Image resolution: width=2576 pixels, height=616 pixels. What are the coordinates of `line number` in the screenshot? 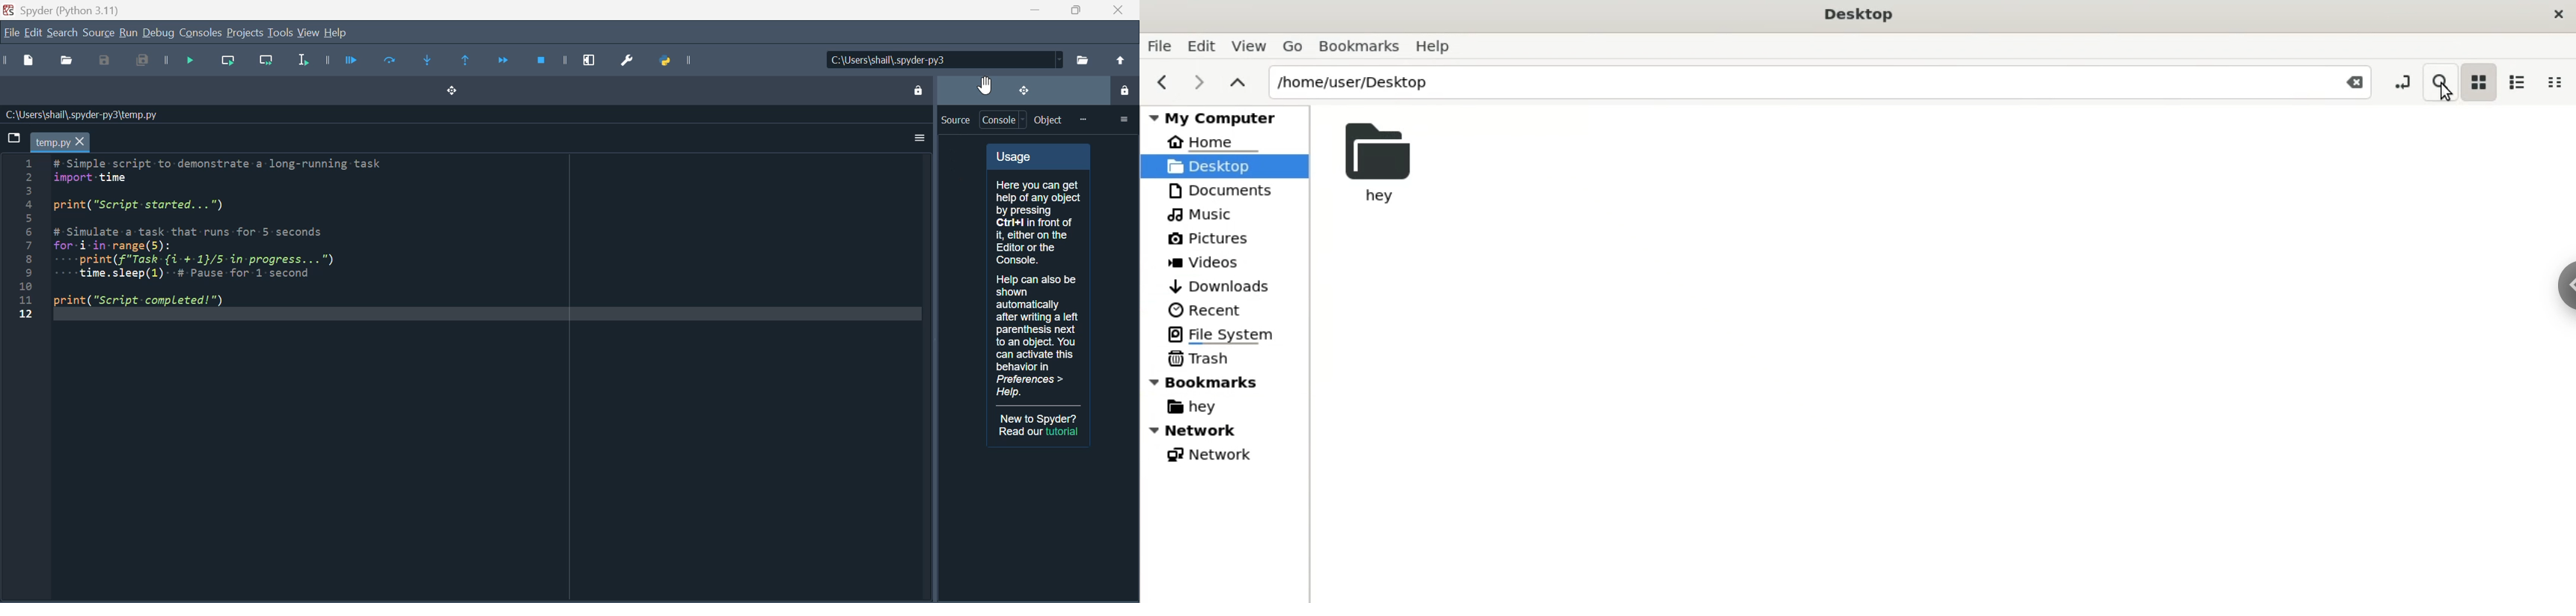 It's located at (25, 239).